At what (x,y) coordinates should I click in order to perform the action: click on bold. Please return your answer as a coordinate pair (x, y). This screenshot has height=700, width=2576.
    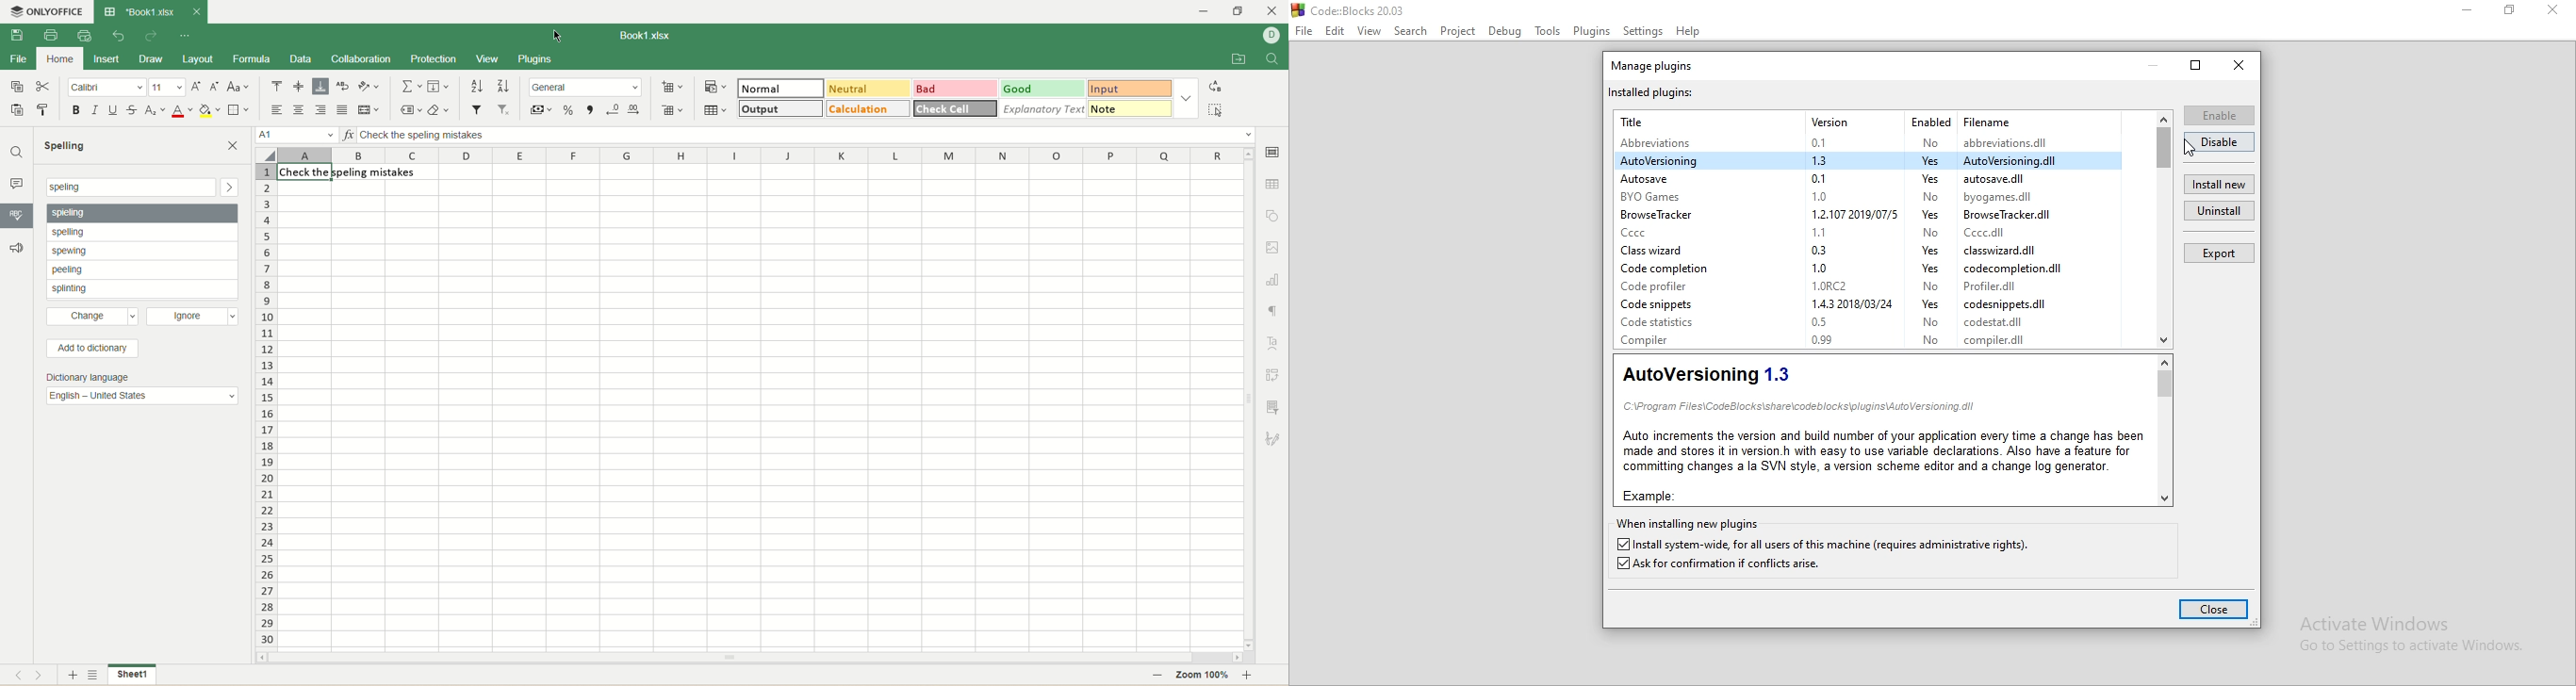
    Looking at the image, I should click on (75, 111).